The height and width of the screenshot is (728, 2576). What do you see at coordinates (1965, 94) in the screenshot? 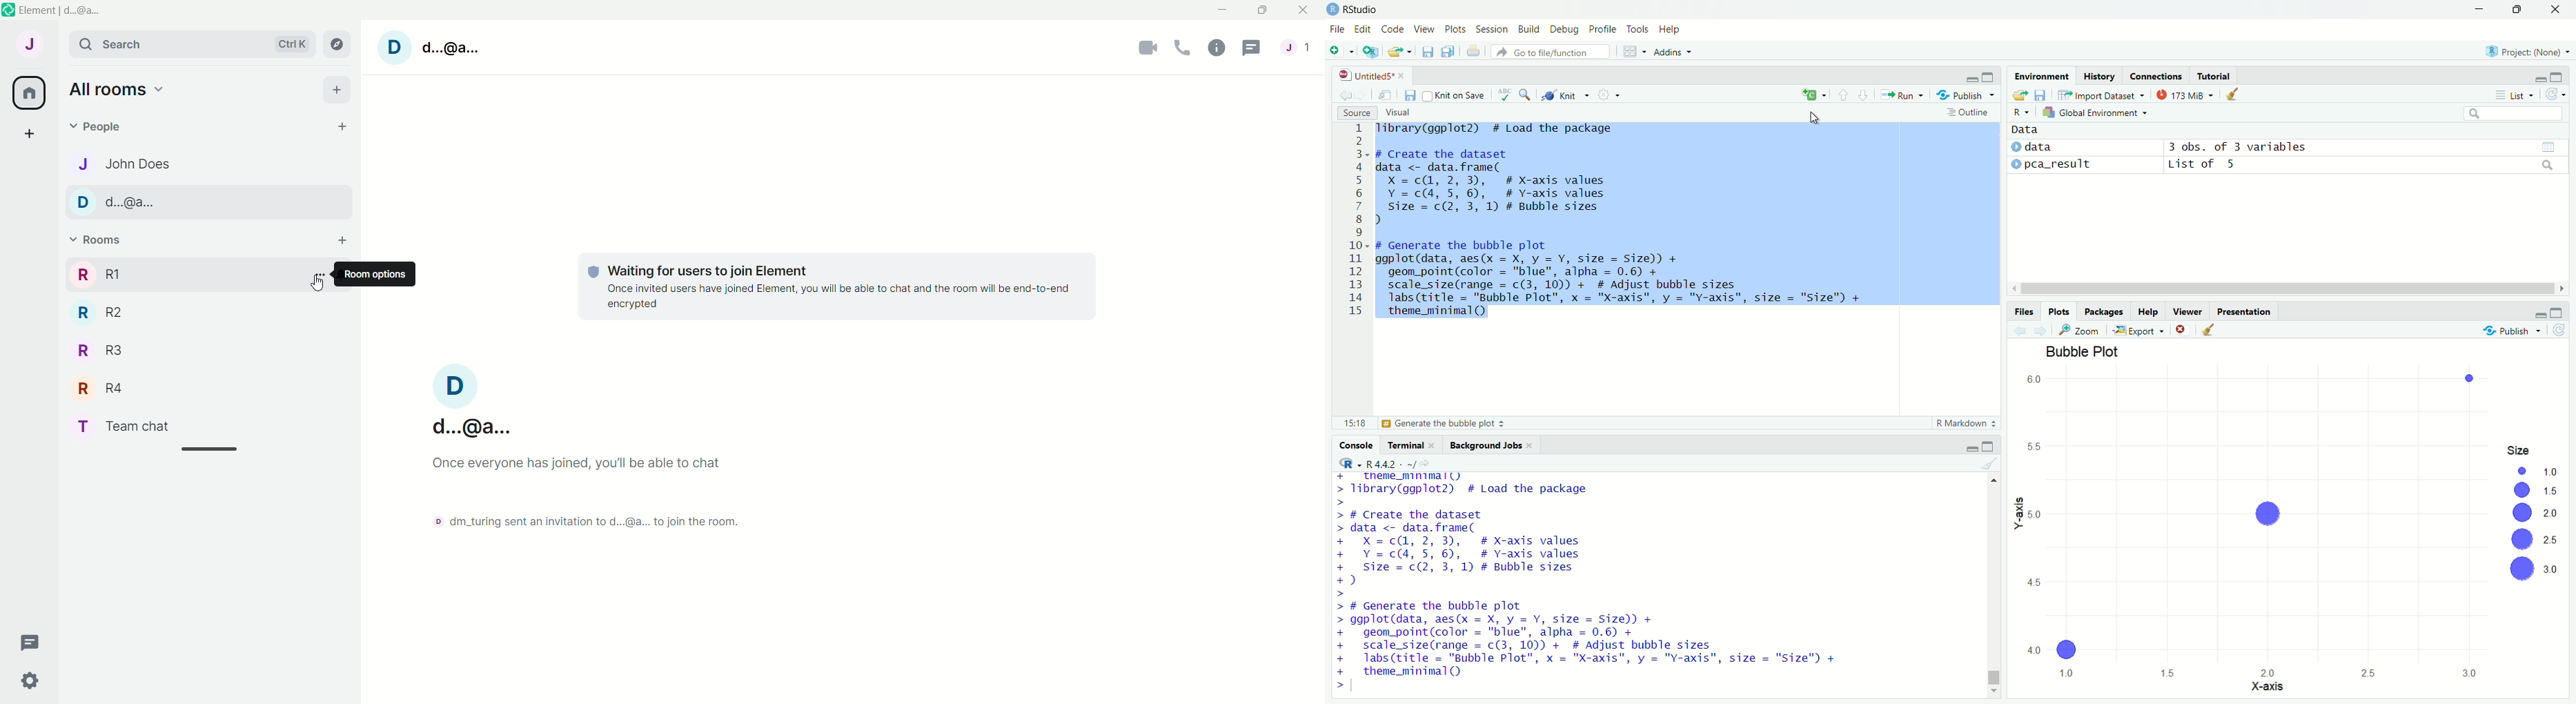
I see `publish` at bounding box center [1965, 94].